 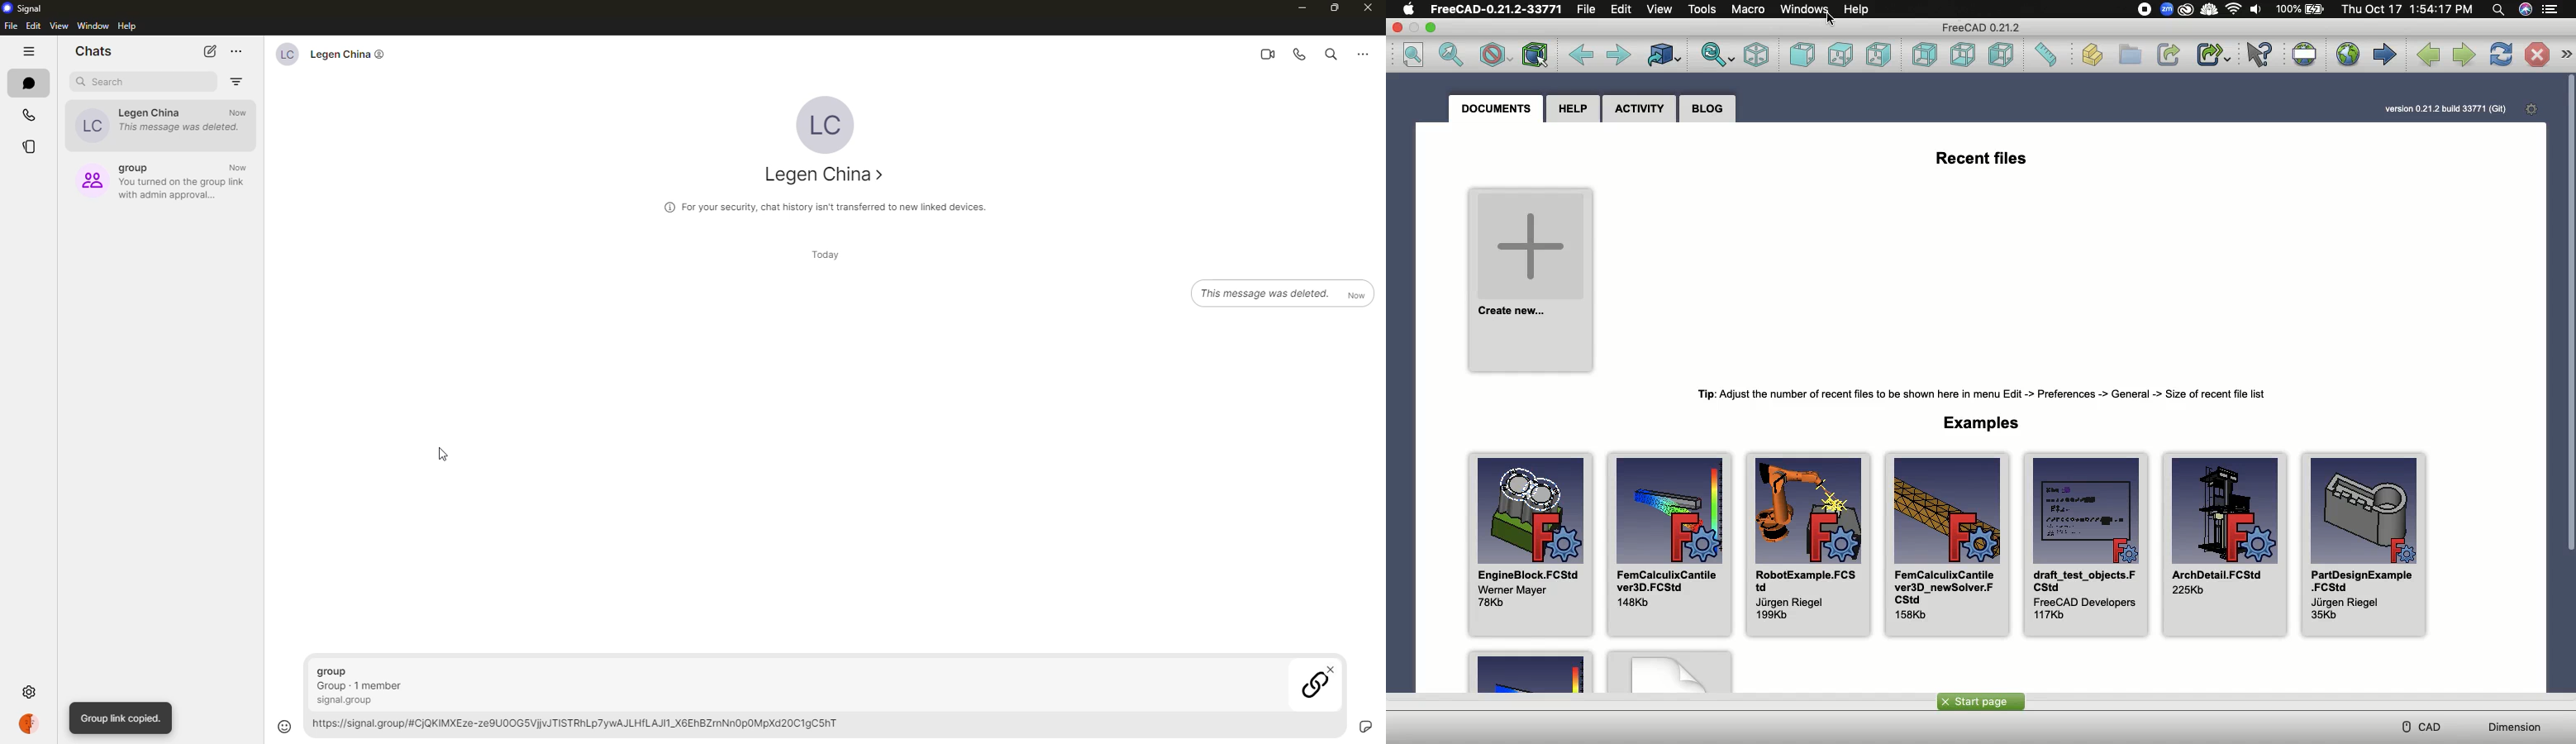 I want to click on Fit selection, so click(x=1454, y=54).